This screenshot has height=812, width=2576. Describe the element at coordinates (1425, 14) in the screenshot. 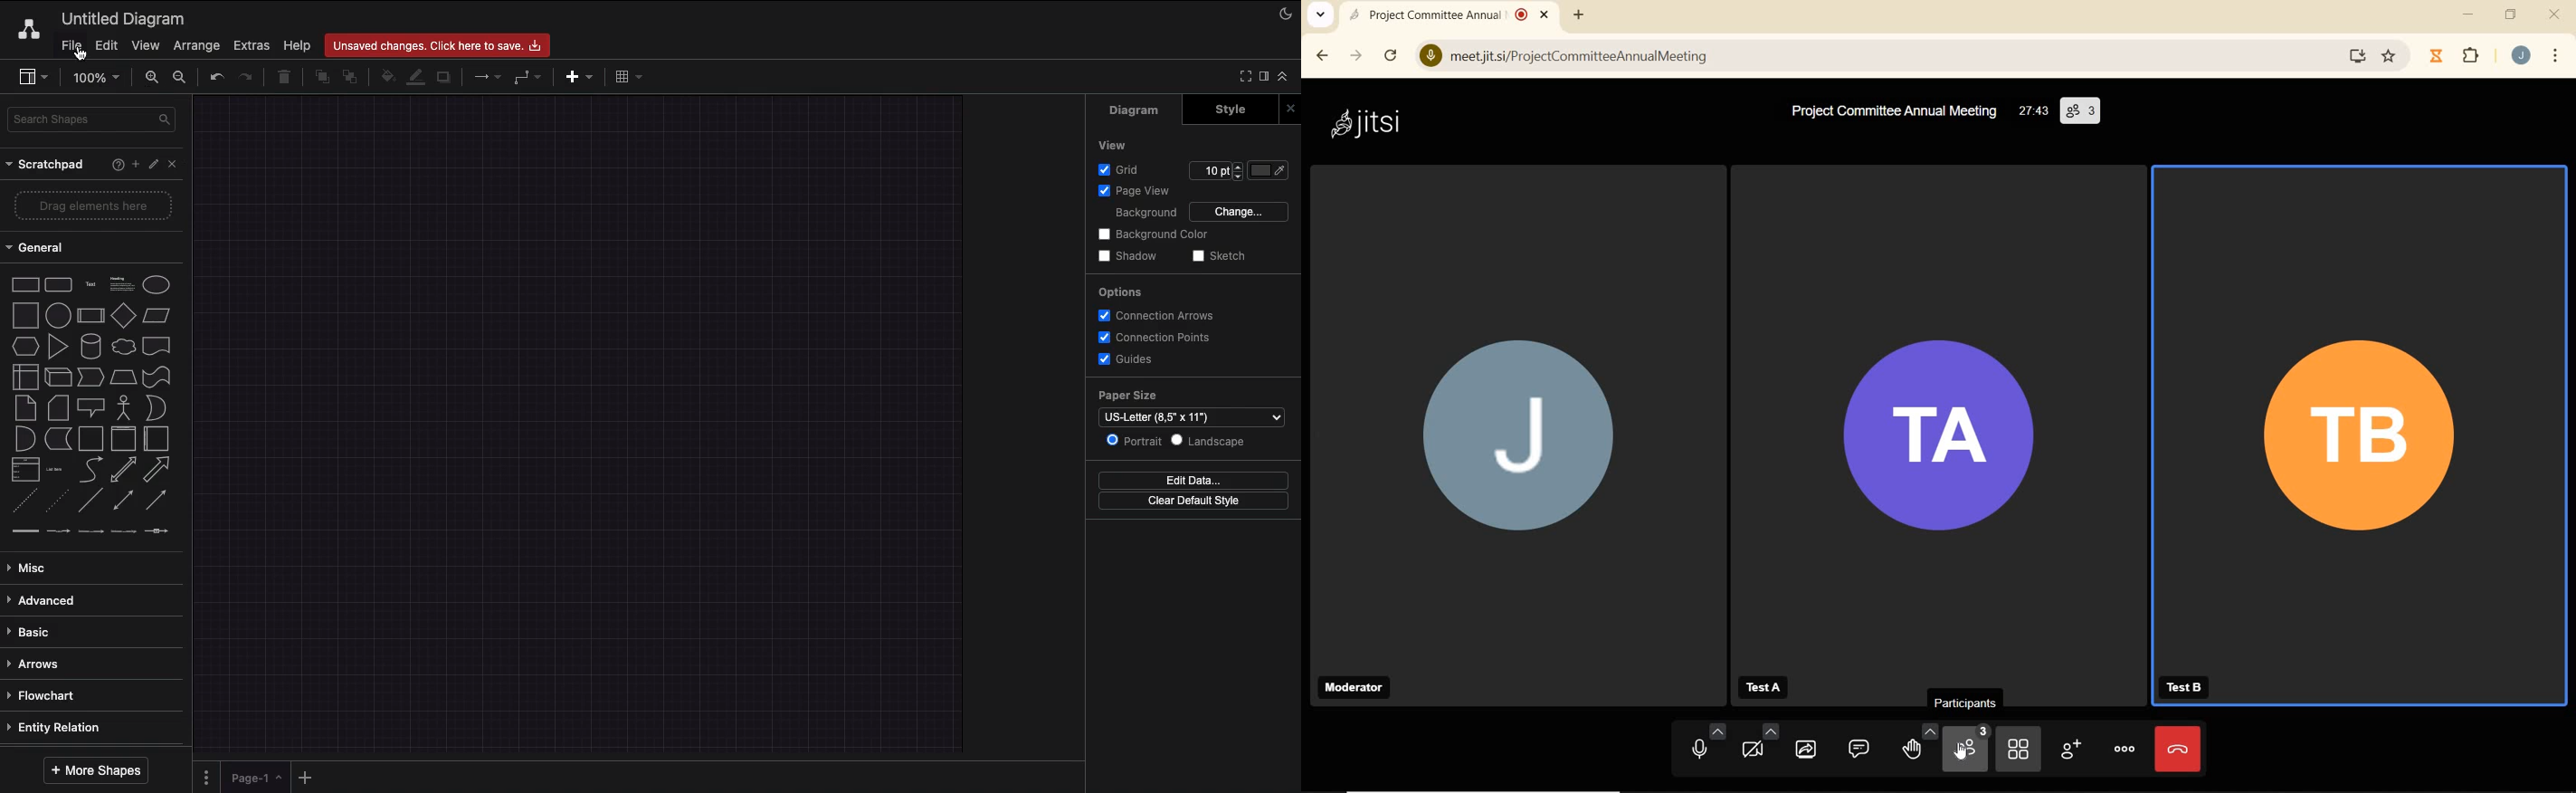

I see `Project Committee Annual` at that location.